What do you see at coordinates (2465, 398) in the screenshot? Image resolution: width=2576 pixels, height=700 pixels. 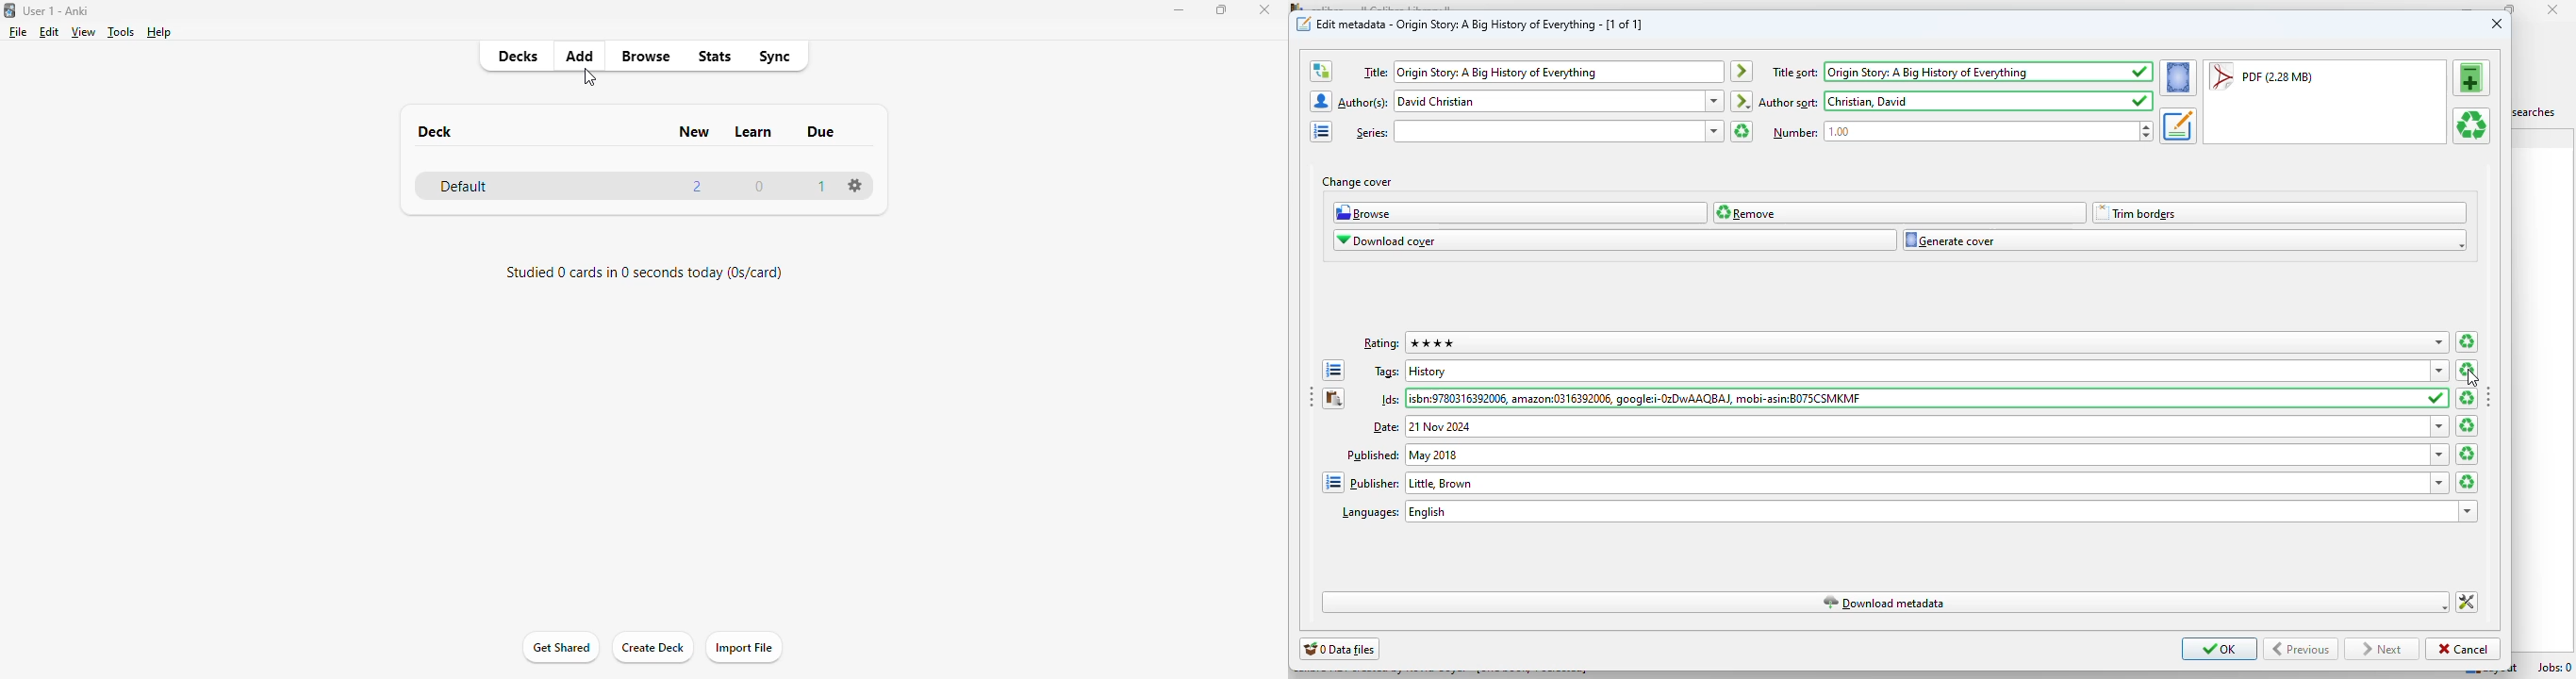 I see `clear ids` at bounding box center [2465, 398].